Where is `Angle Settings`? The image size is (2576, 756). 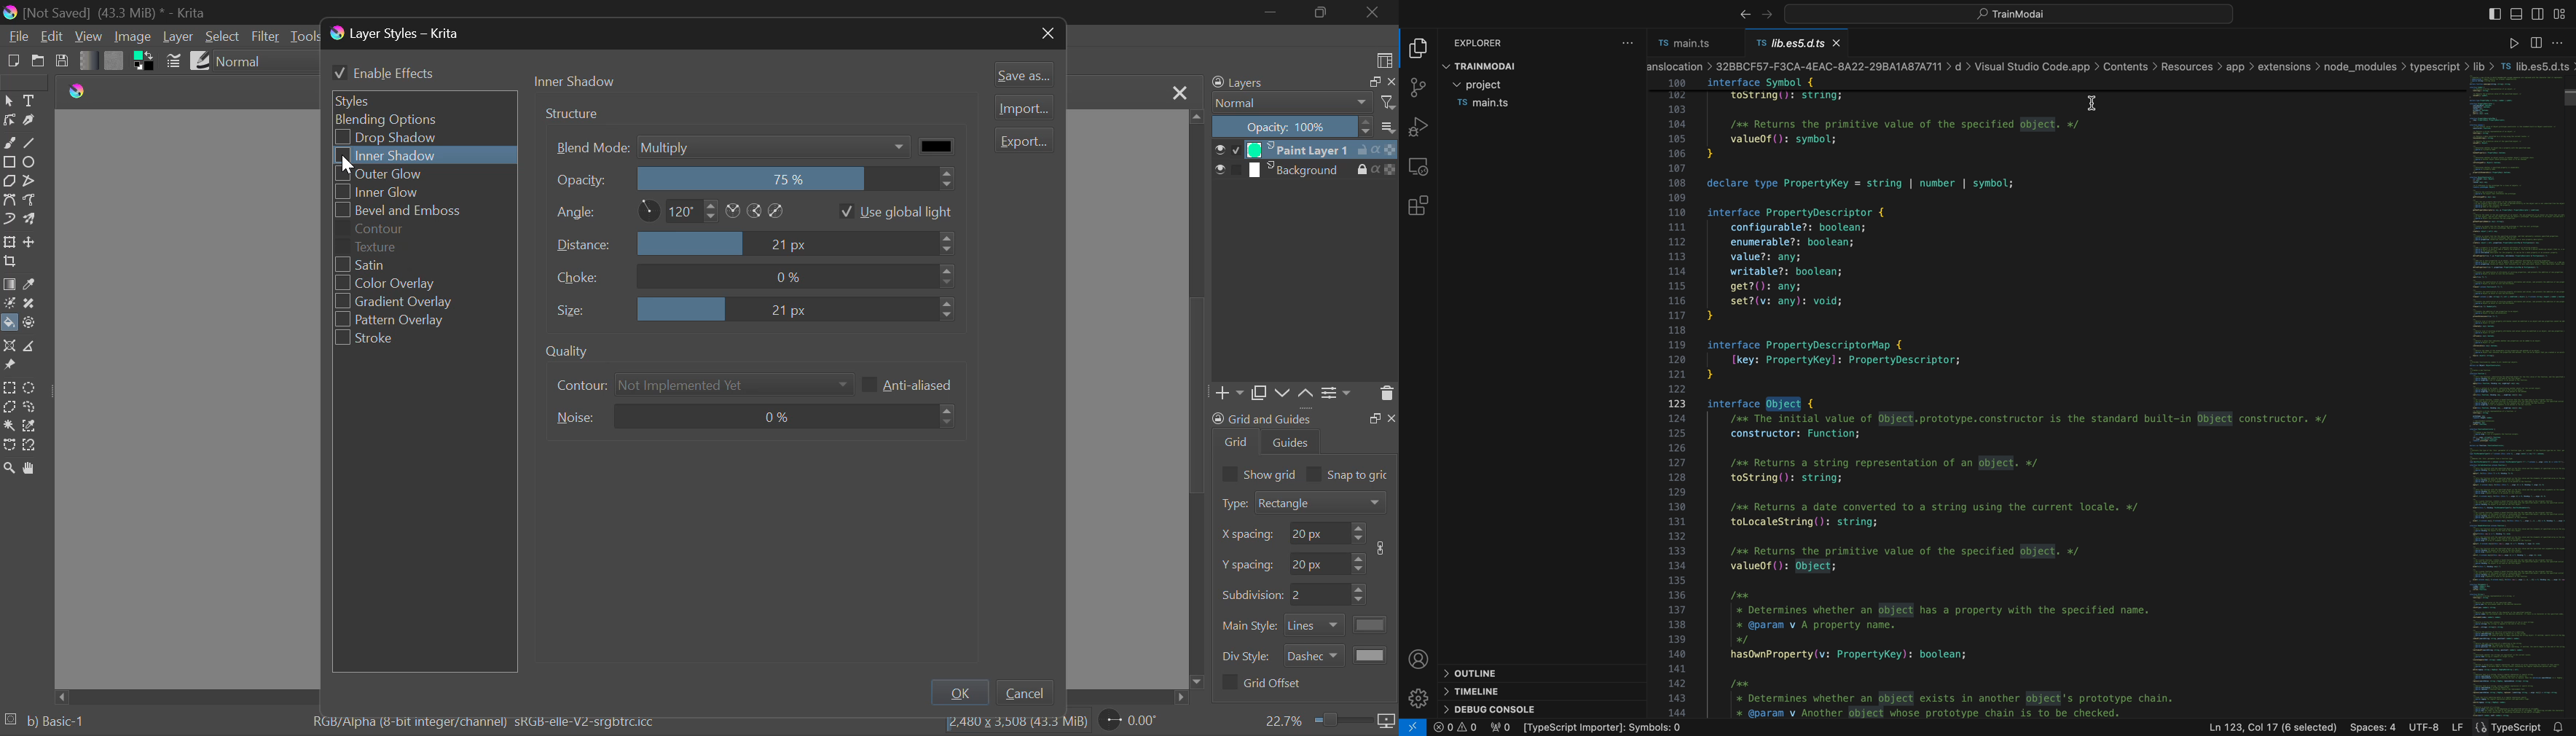
Angle Settings is located at coordinates (692, 211).